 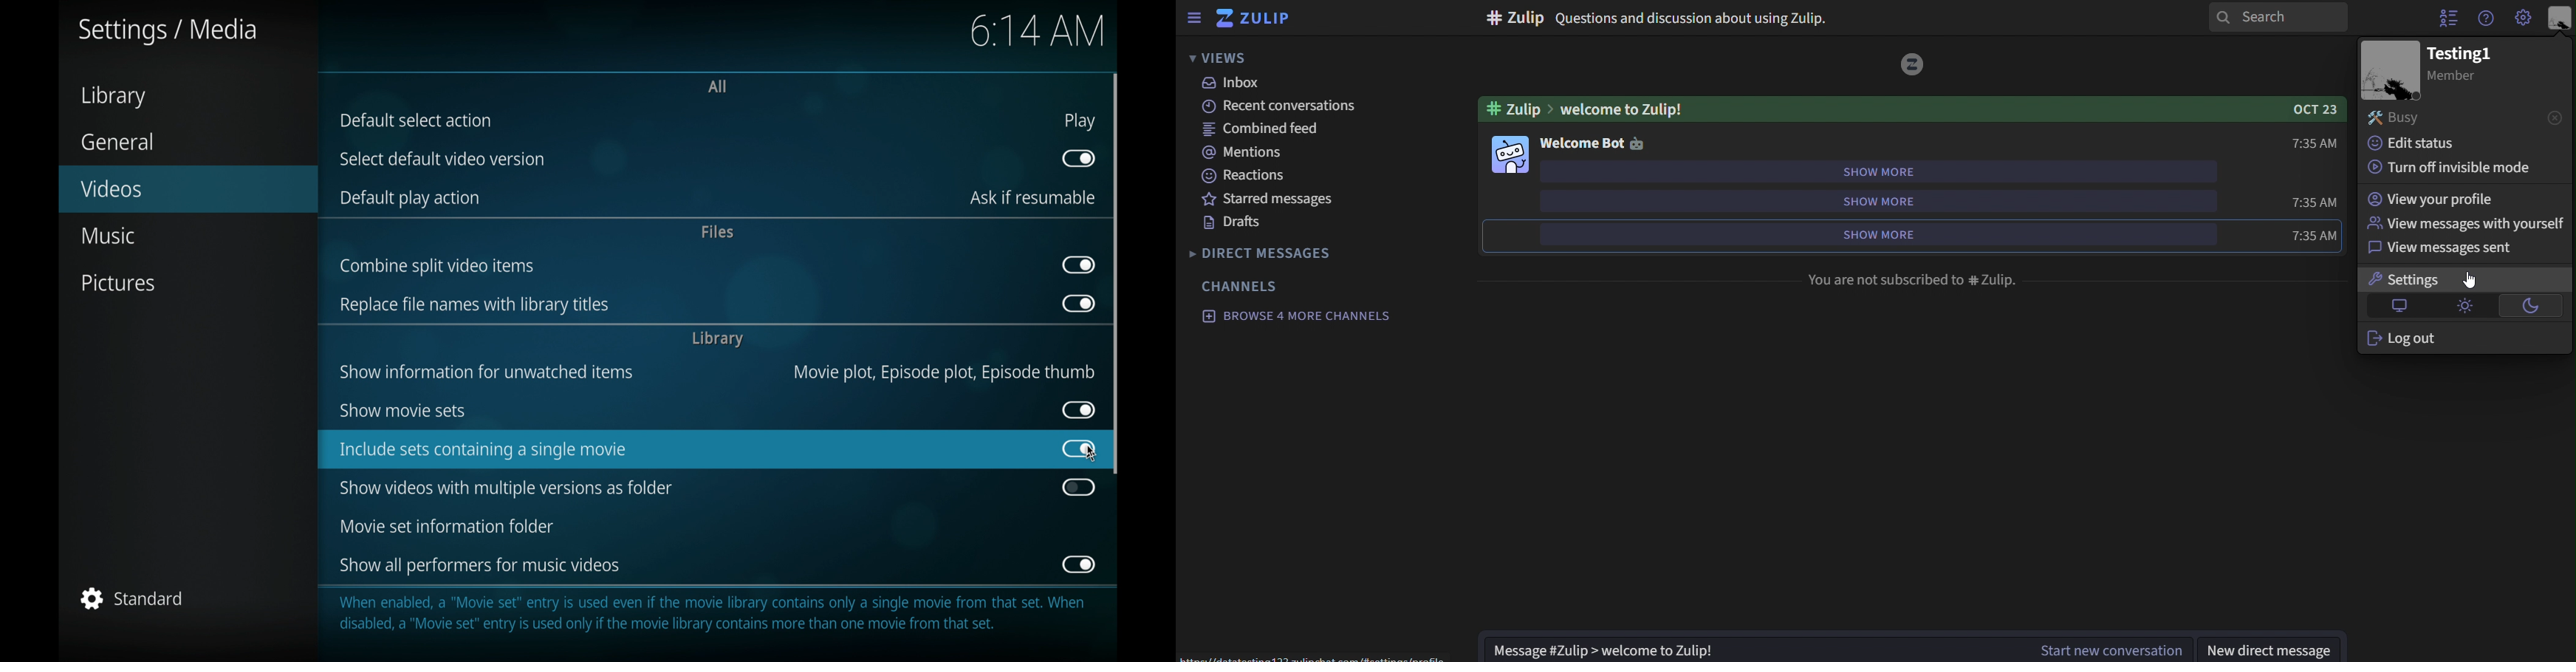 I want to click on combined feed, so click(x=1261, y=127).